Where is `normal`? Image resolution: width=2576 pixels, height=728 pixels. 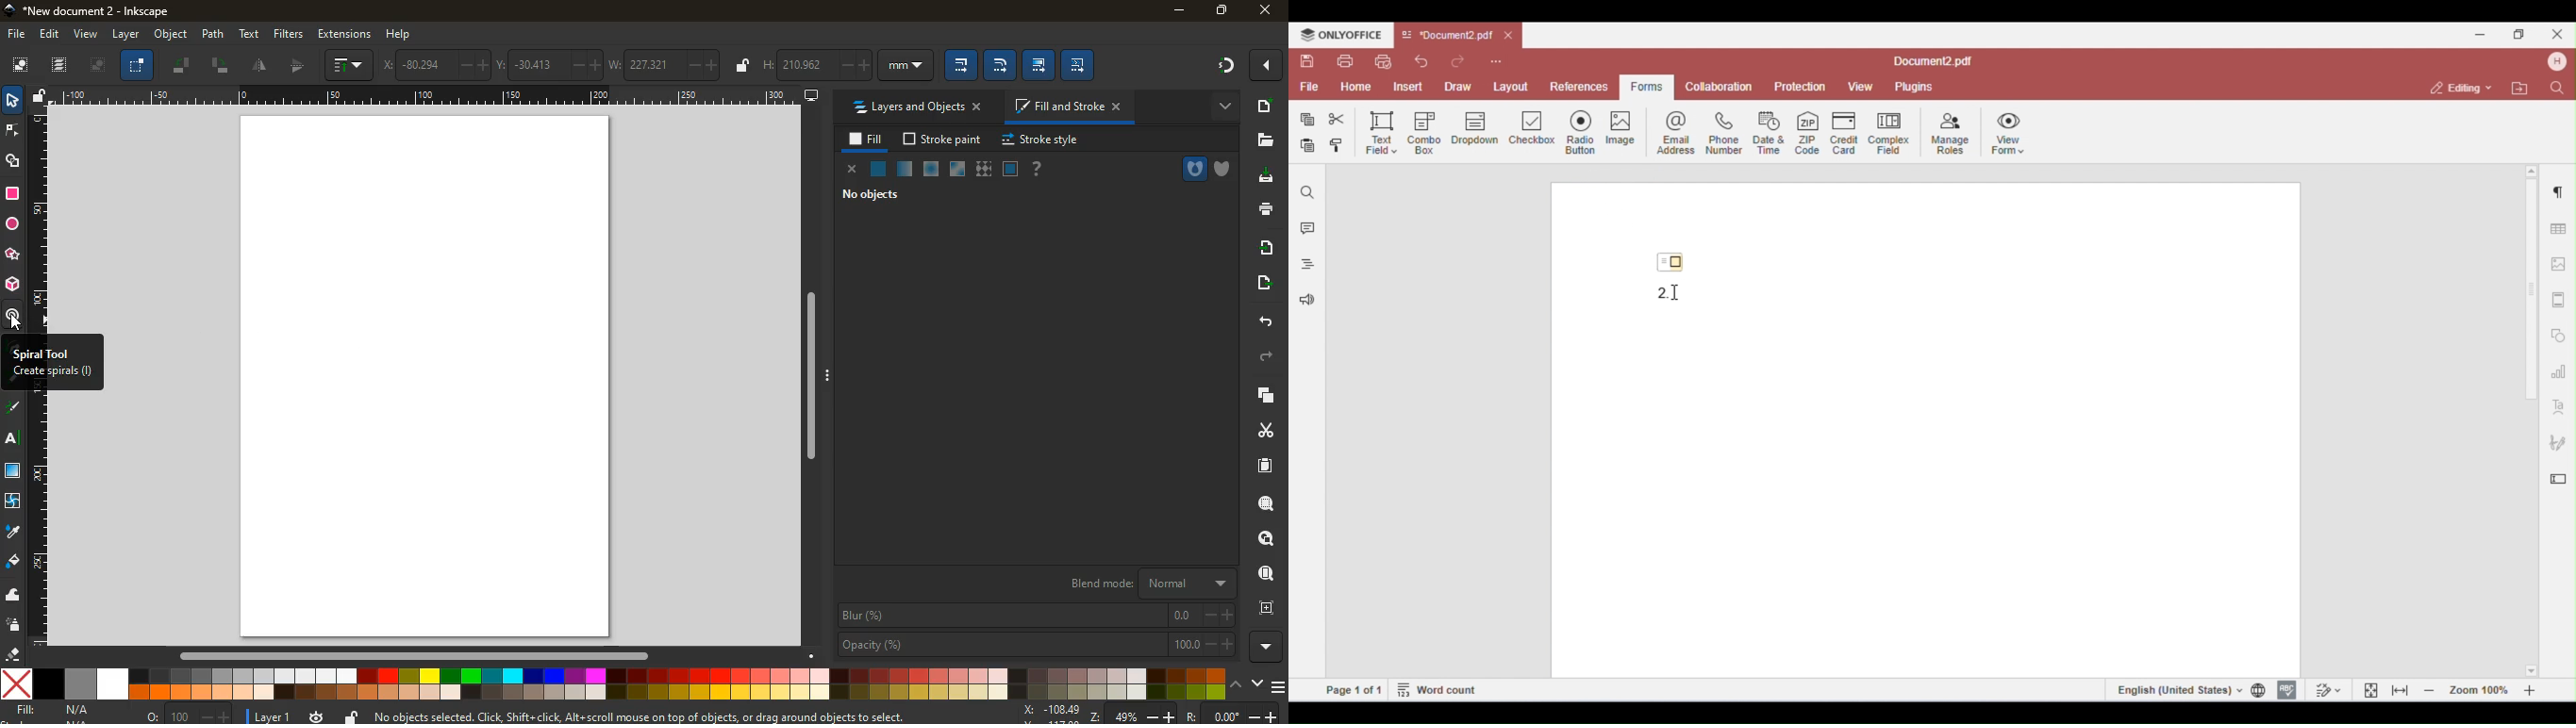 normal is located at coordinates (879, 170).